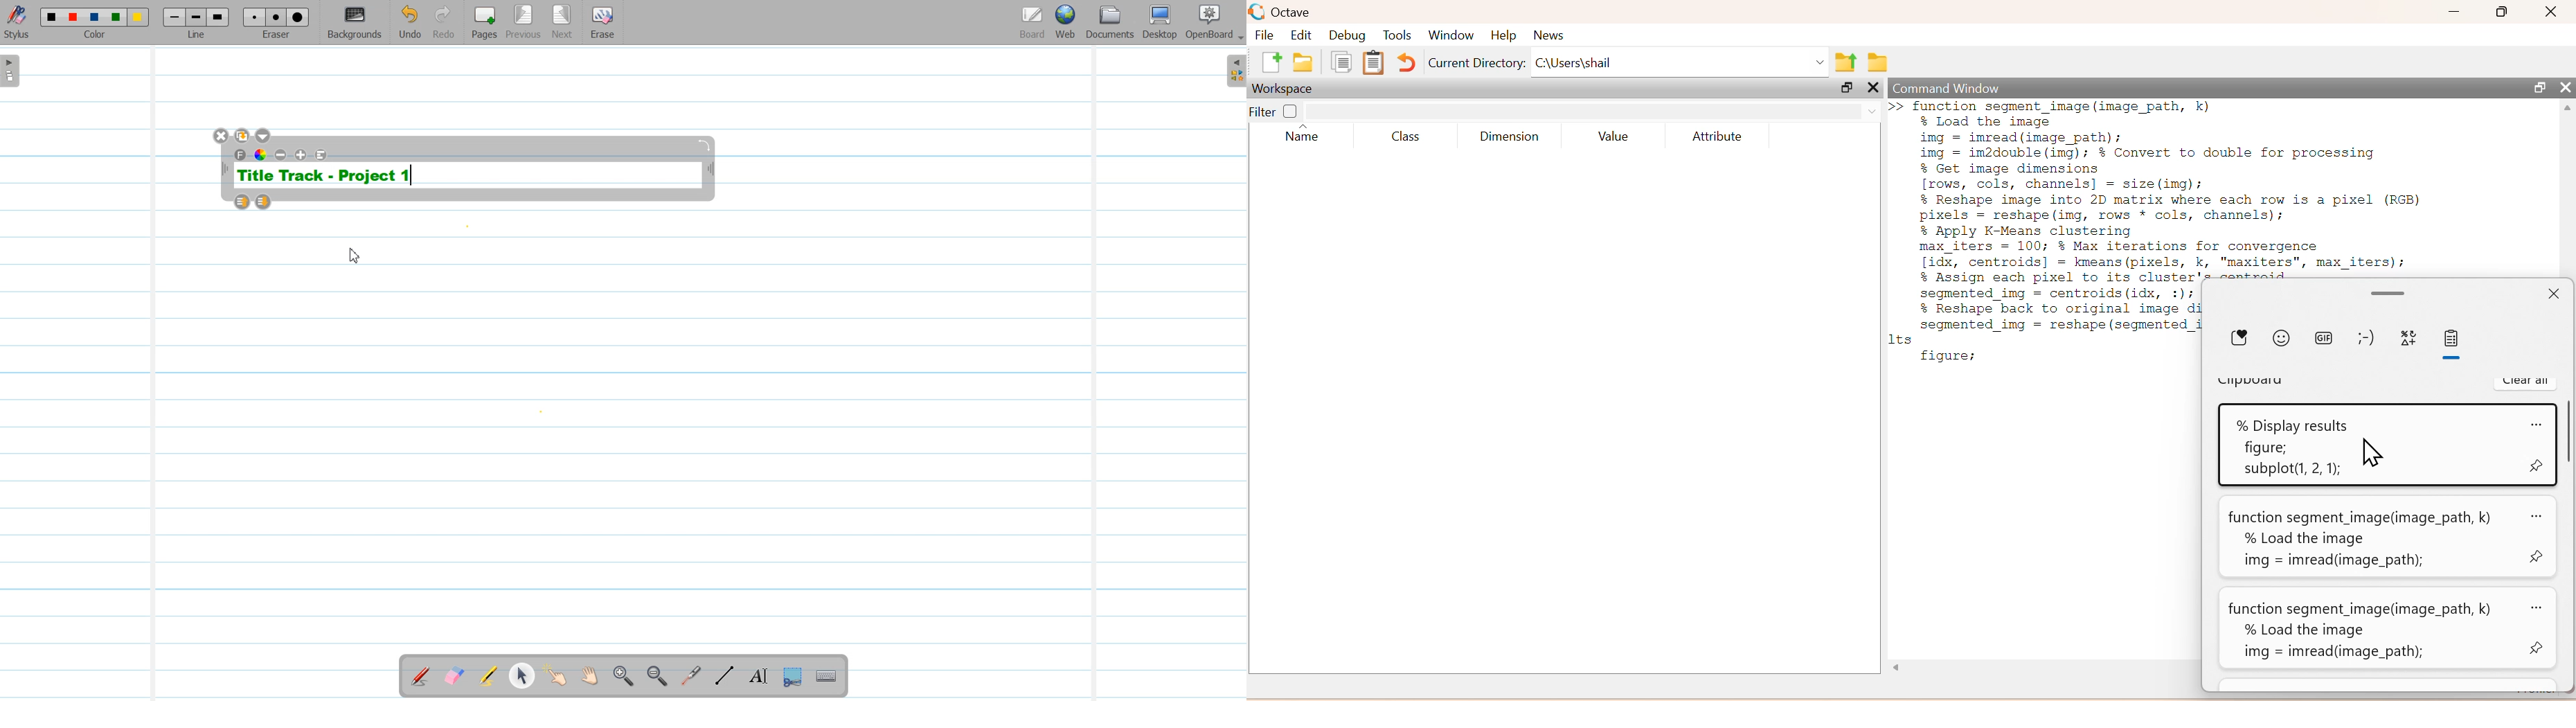  What do you see at coordinates (356, 256) in the screenshot?
I see `Cursor` at bounding box center [356, 256].